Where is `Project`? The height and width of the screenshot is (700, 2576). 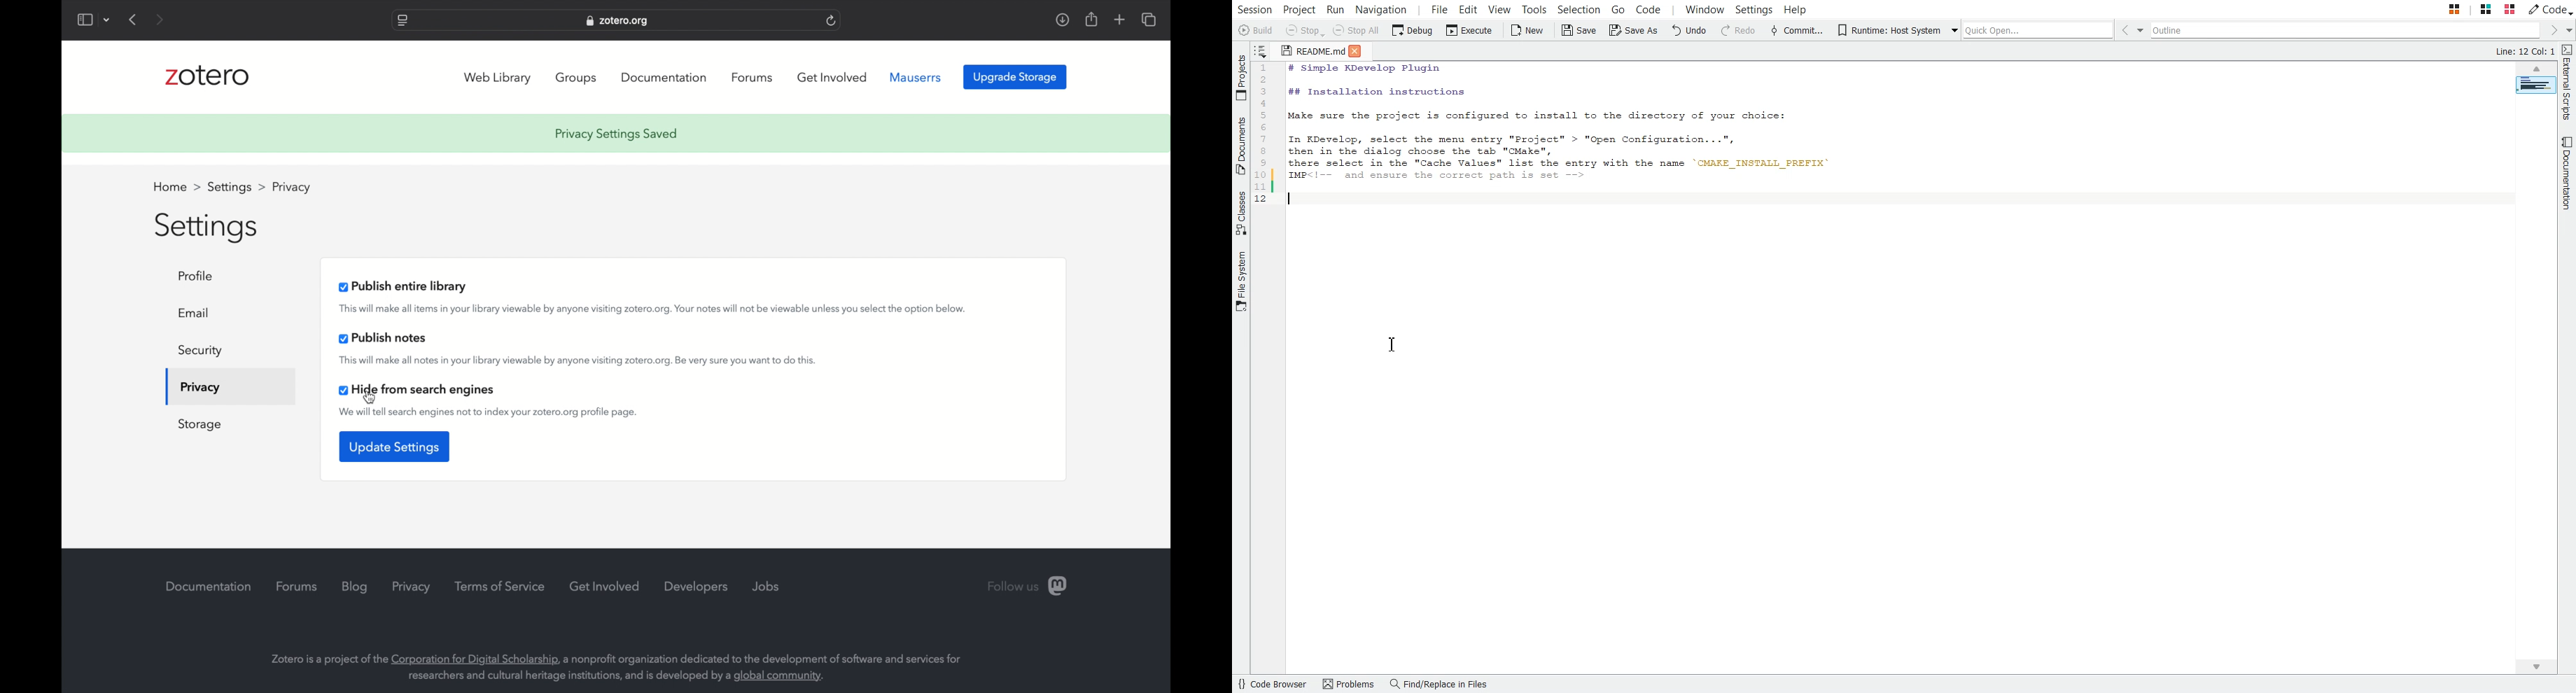 Project is located at coordinates (1299, 8).